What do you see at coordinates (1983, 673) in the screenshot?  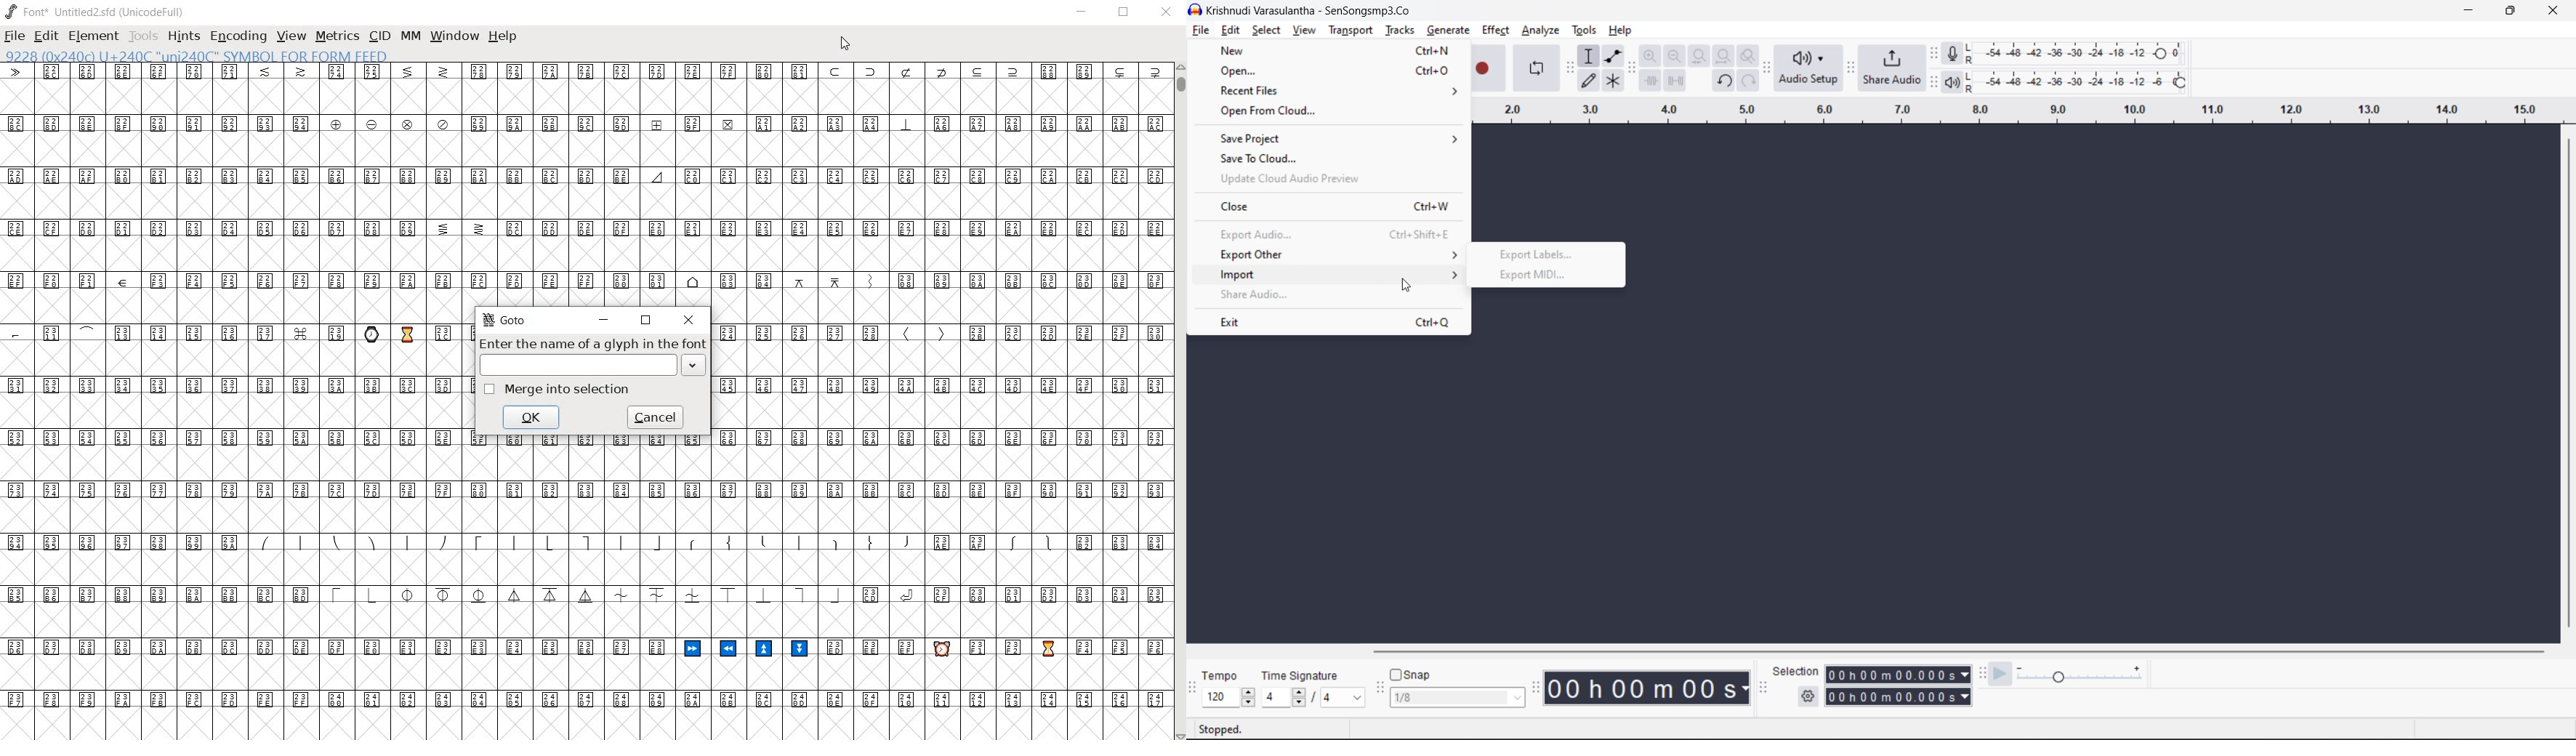 I see `play at speed toolbar` at bounding box center [1983, 673].